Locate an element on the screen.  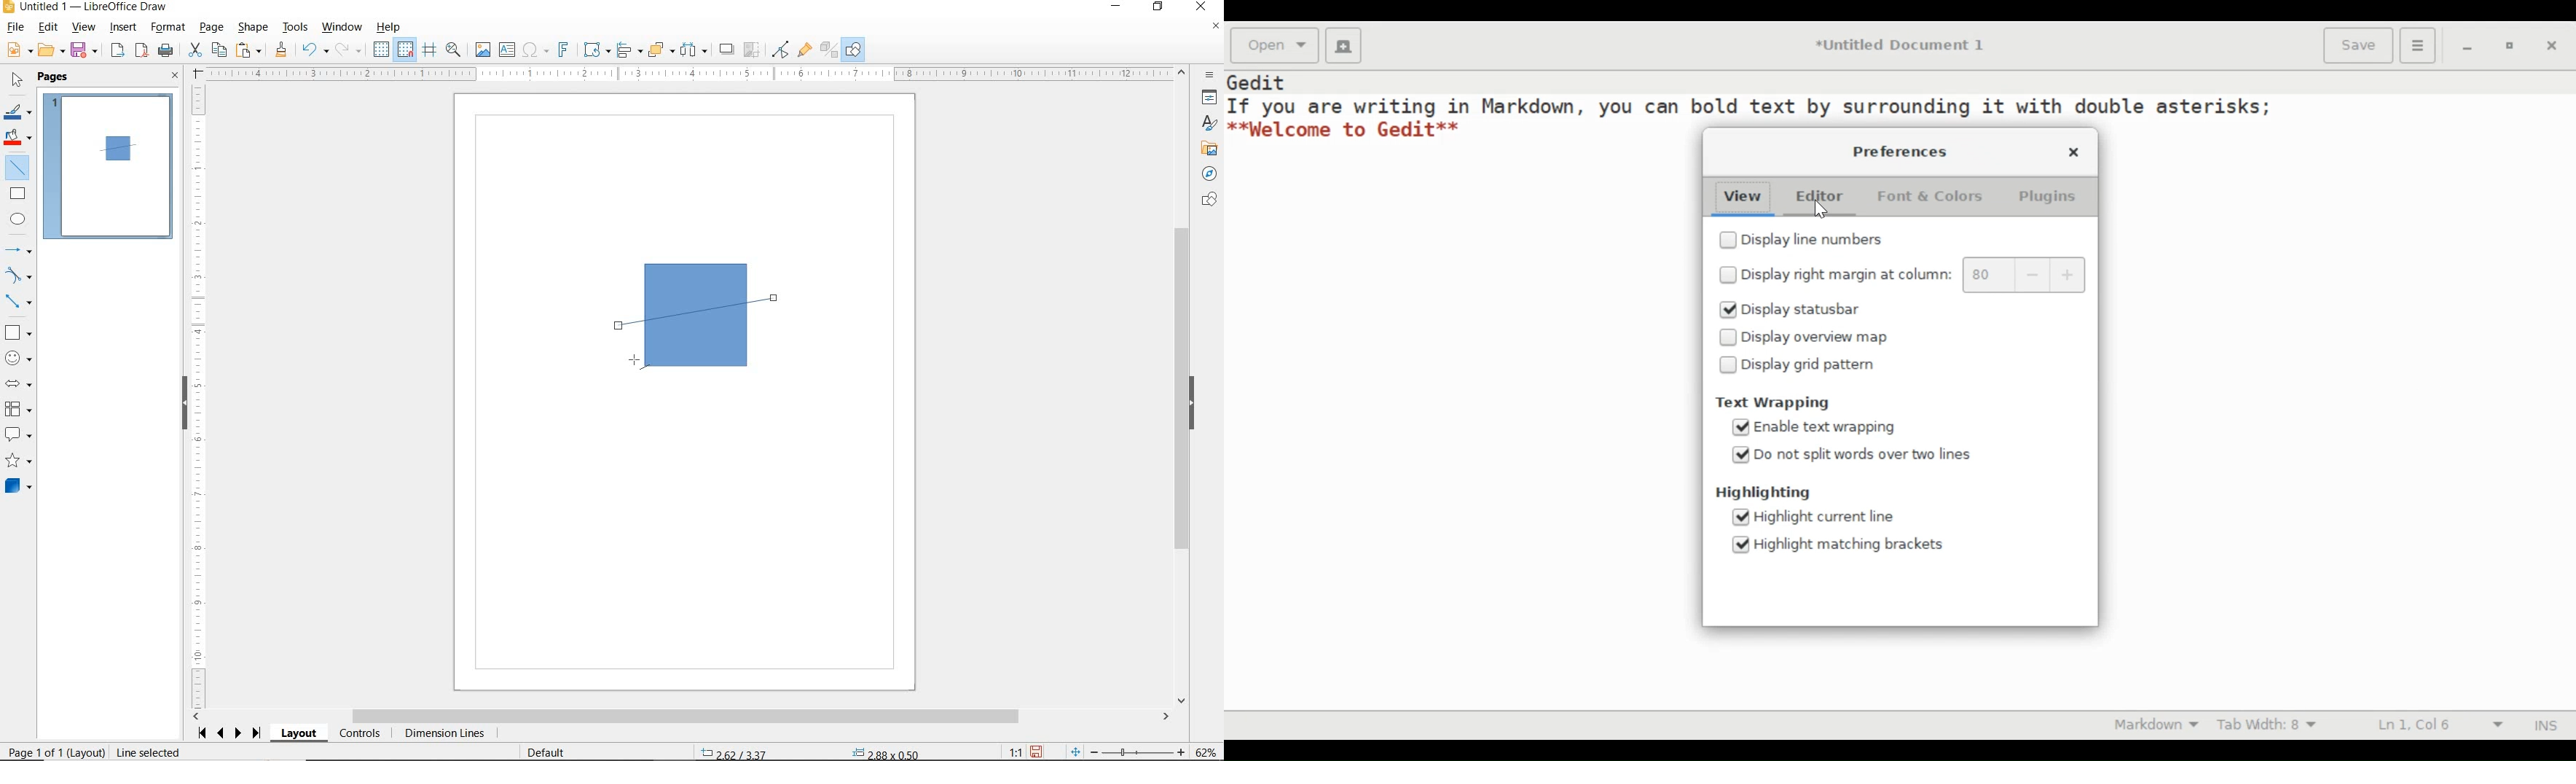
INSERT is located at coordinates (124, 28).